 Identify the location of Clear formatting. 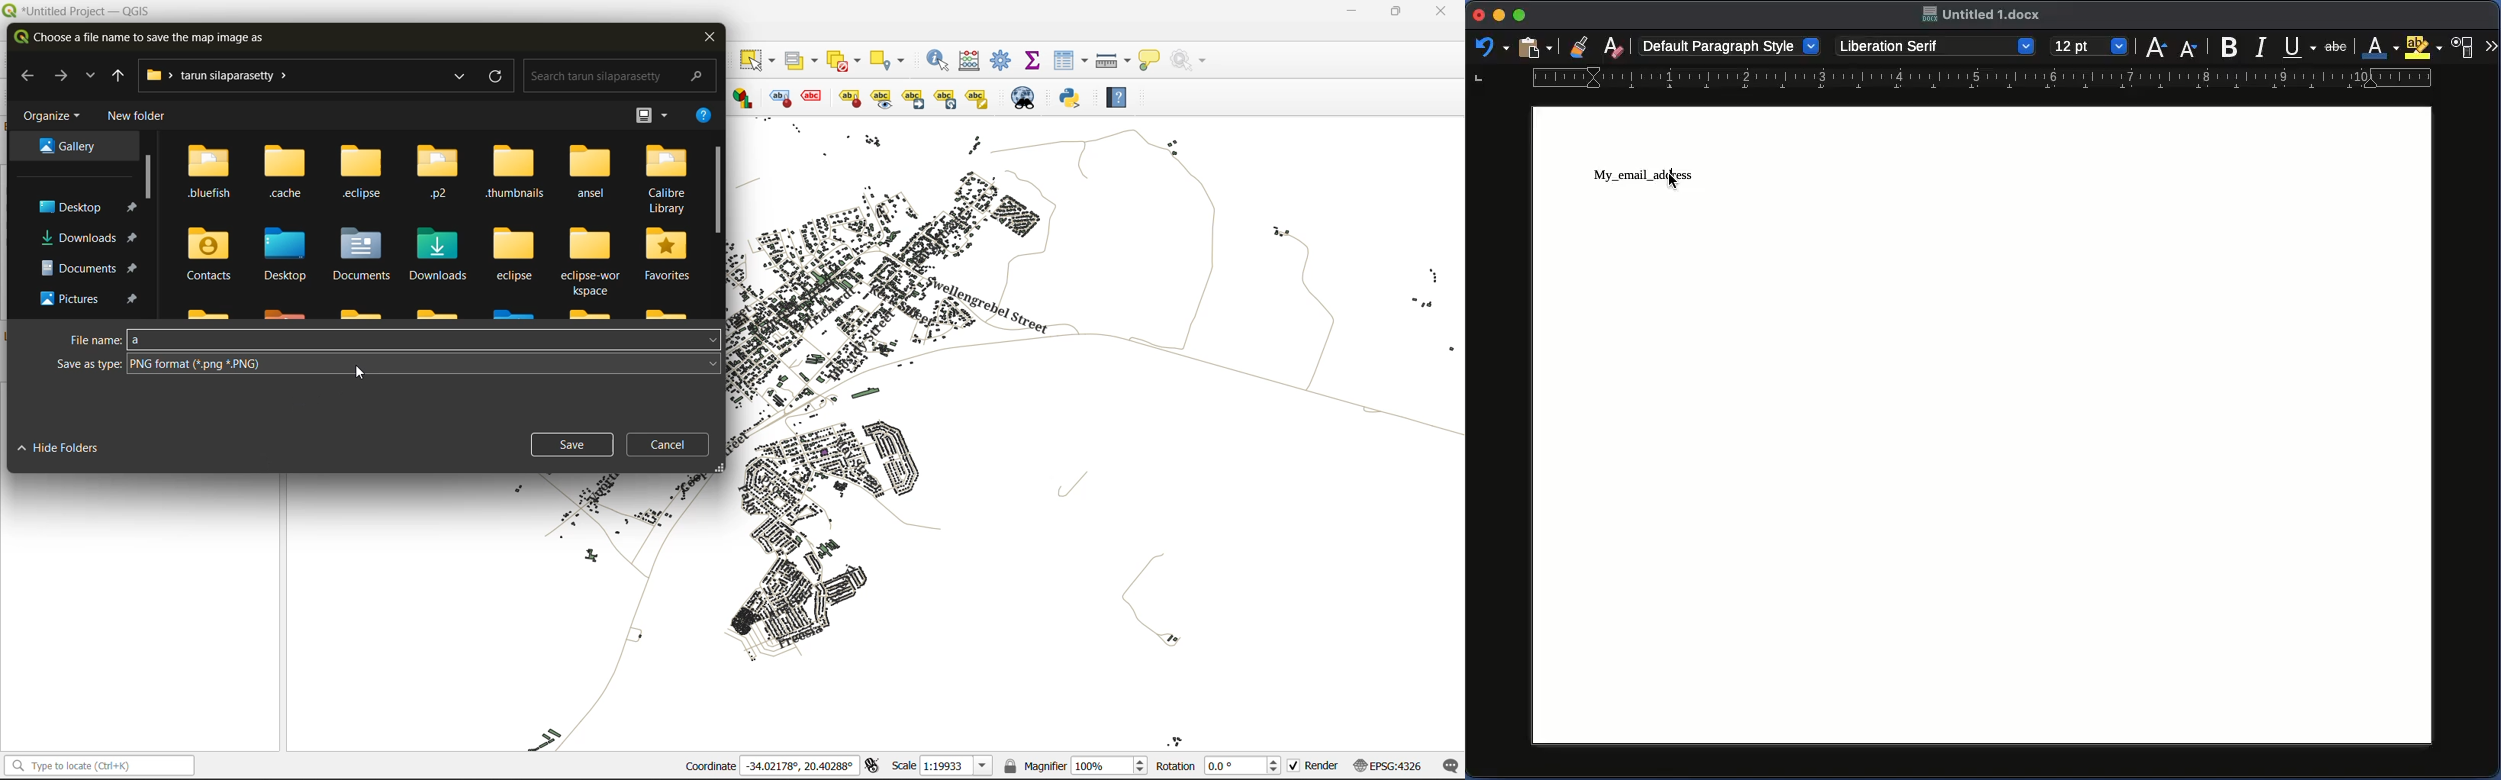
(1615, 45).